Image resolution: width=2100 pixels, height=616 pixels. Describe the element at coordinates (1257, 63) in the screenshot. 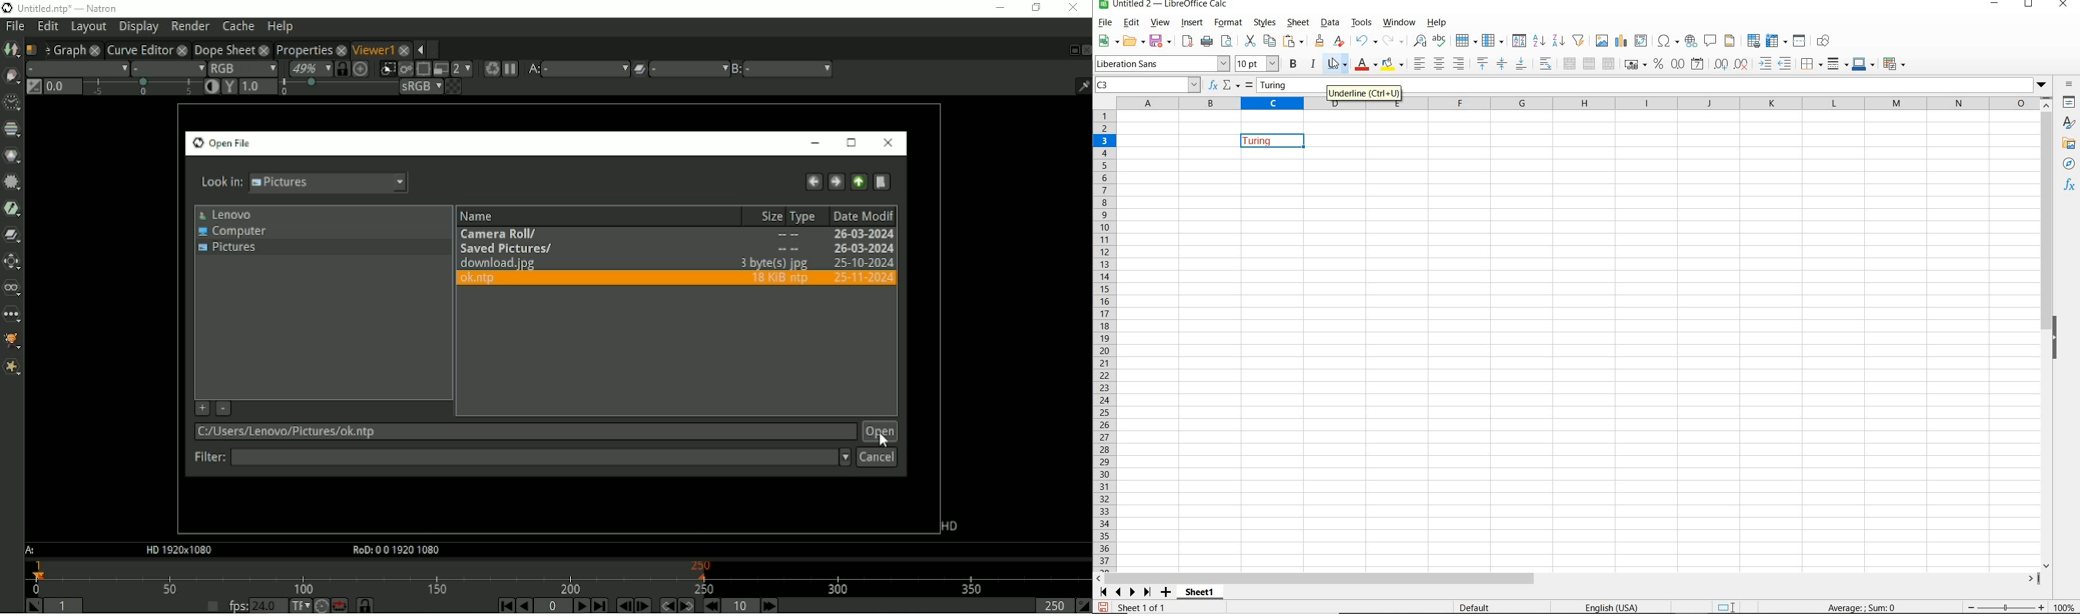

I see `FONT SIZE` at that location.